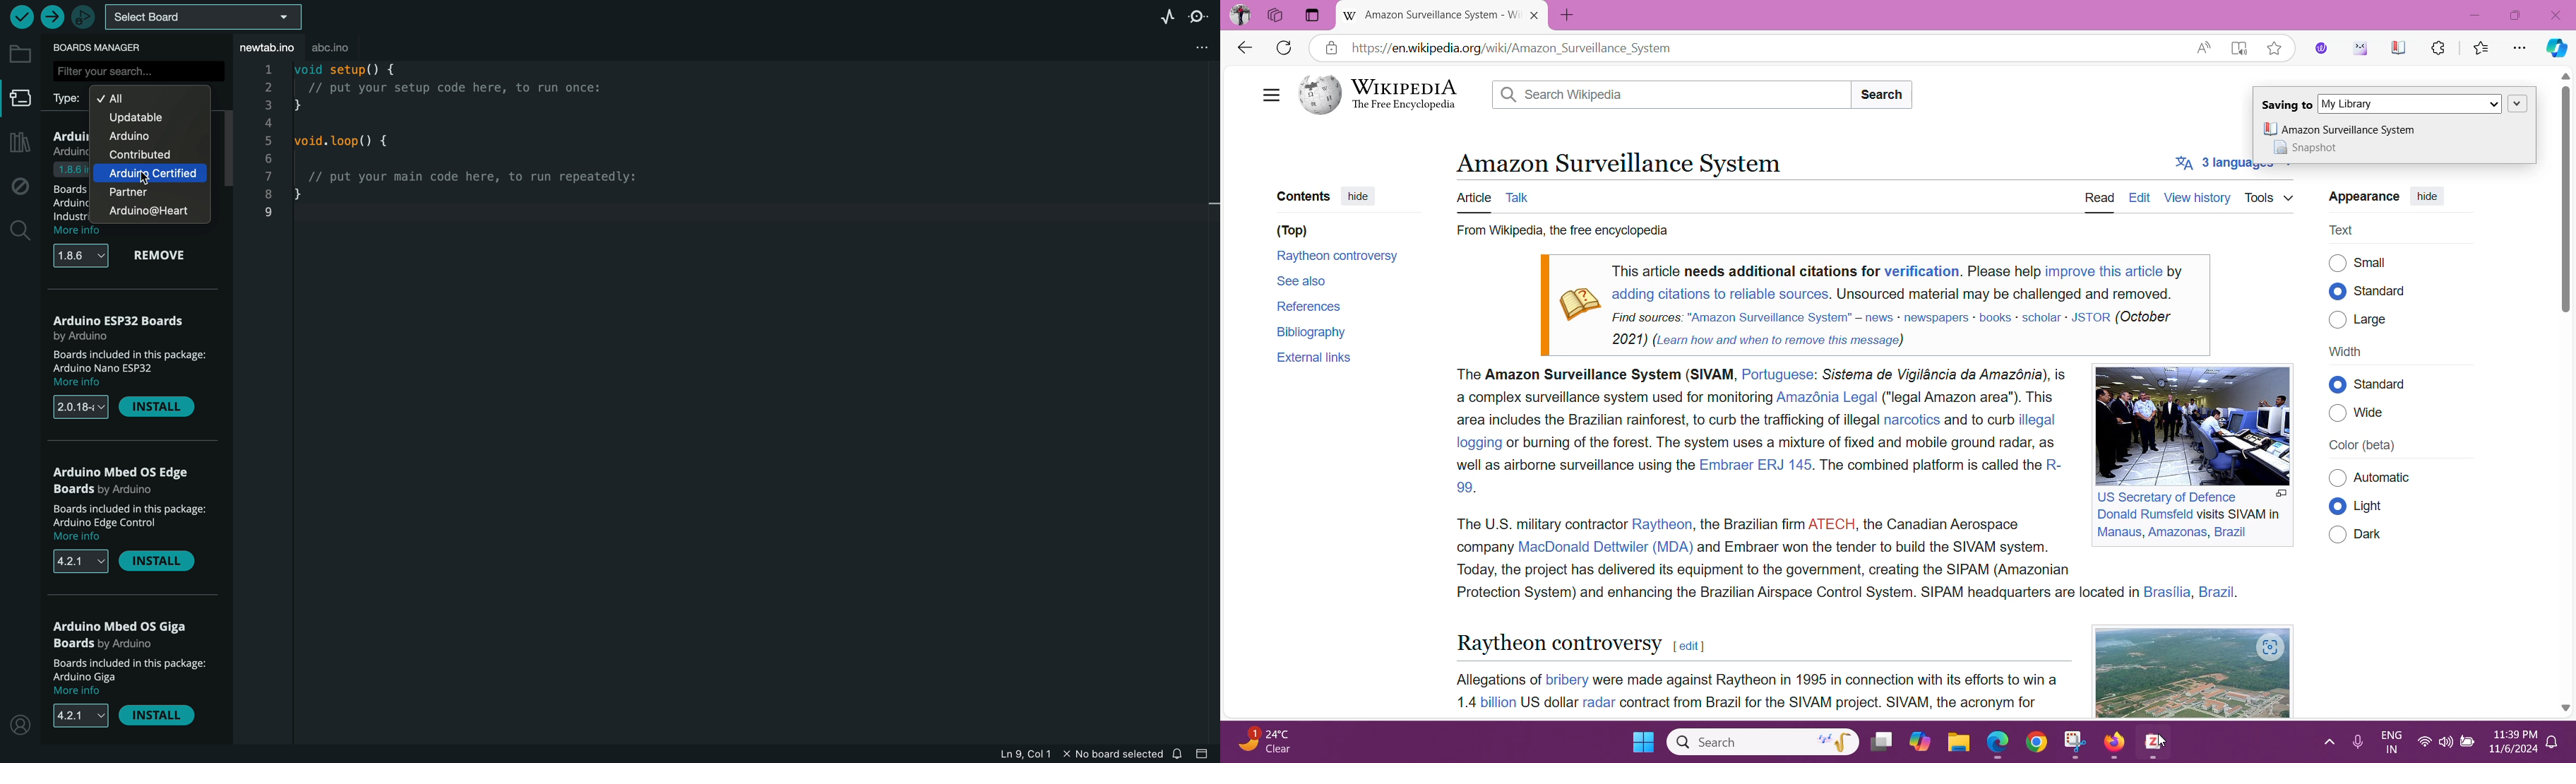  I want to click on Tools v, so click(2270, 197).